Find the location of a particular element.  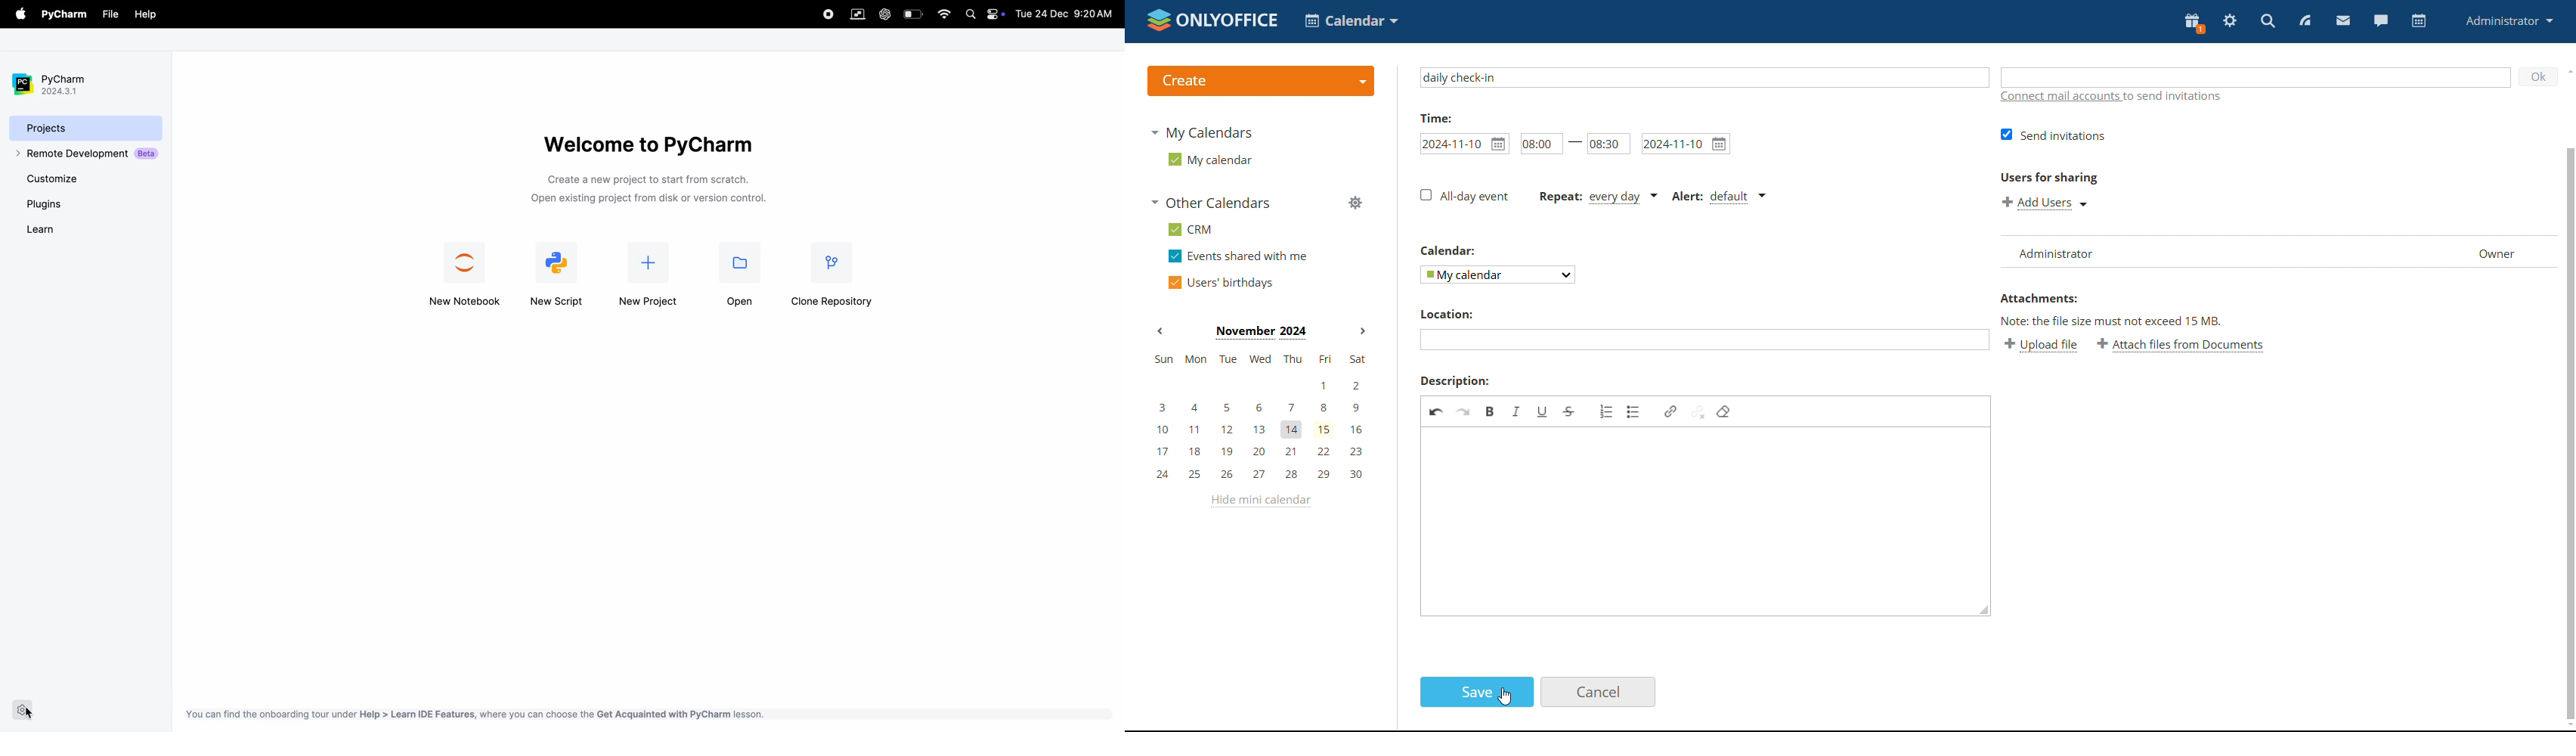

manage is located at coordinates (1355, 203).